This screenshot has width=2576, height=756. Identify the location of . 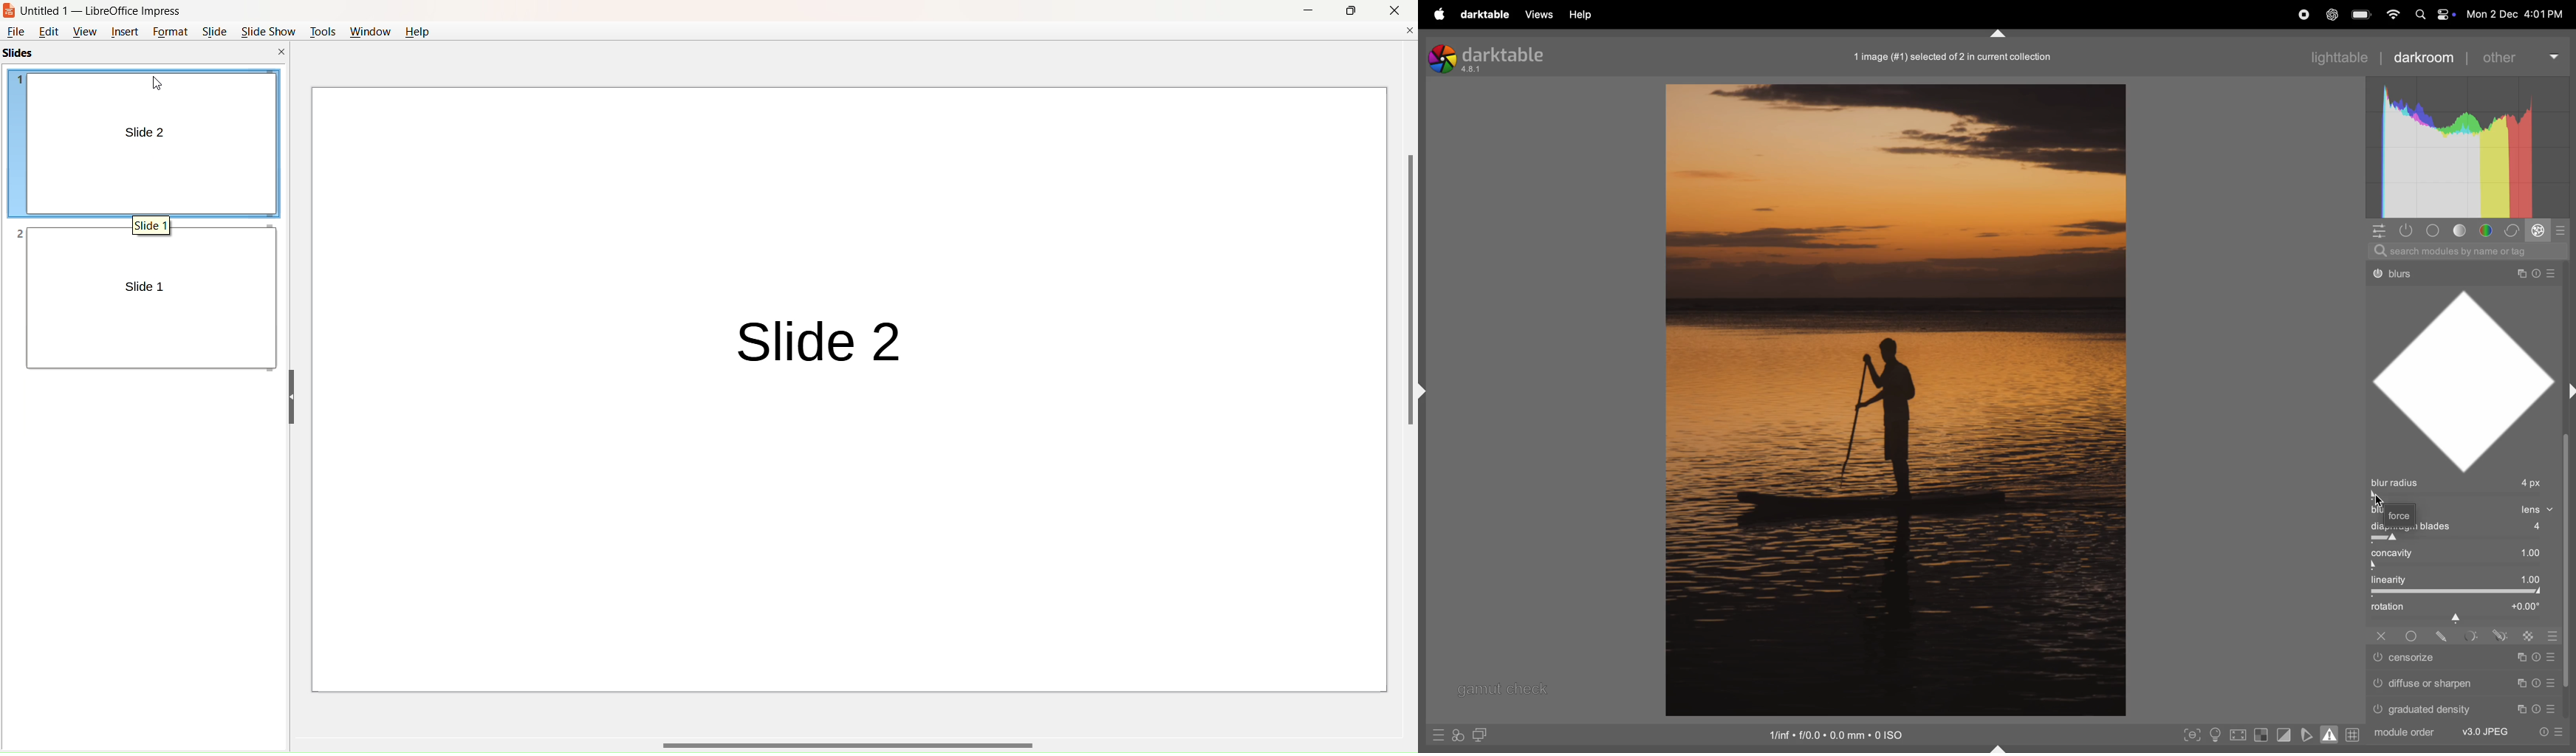
(2464, 659).